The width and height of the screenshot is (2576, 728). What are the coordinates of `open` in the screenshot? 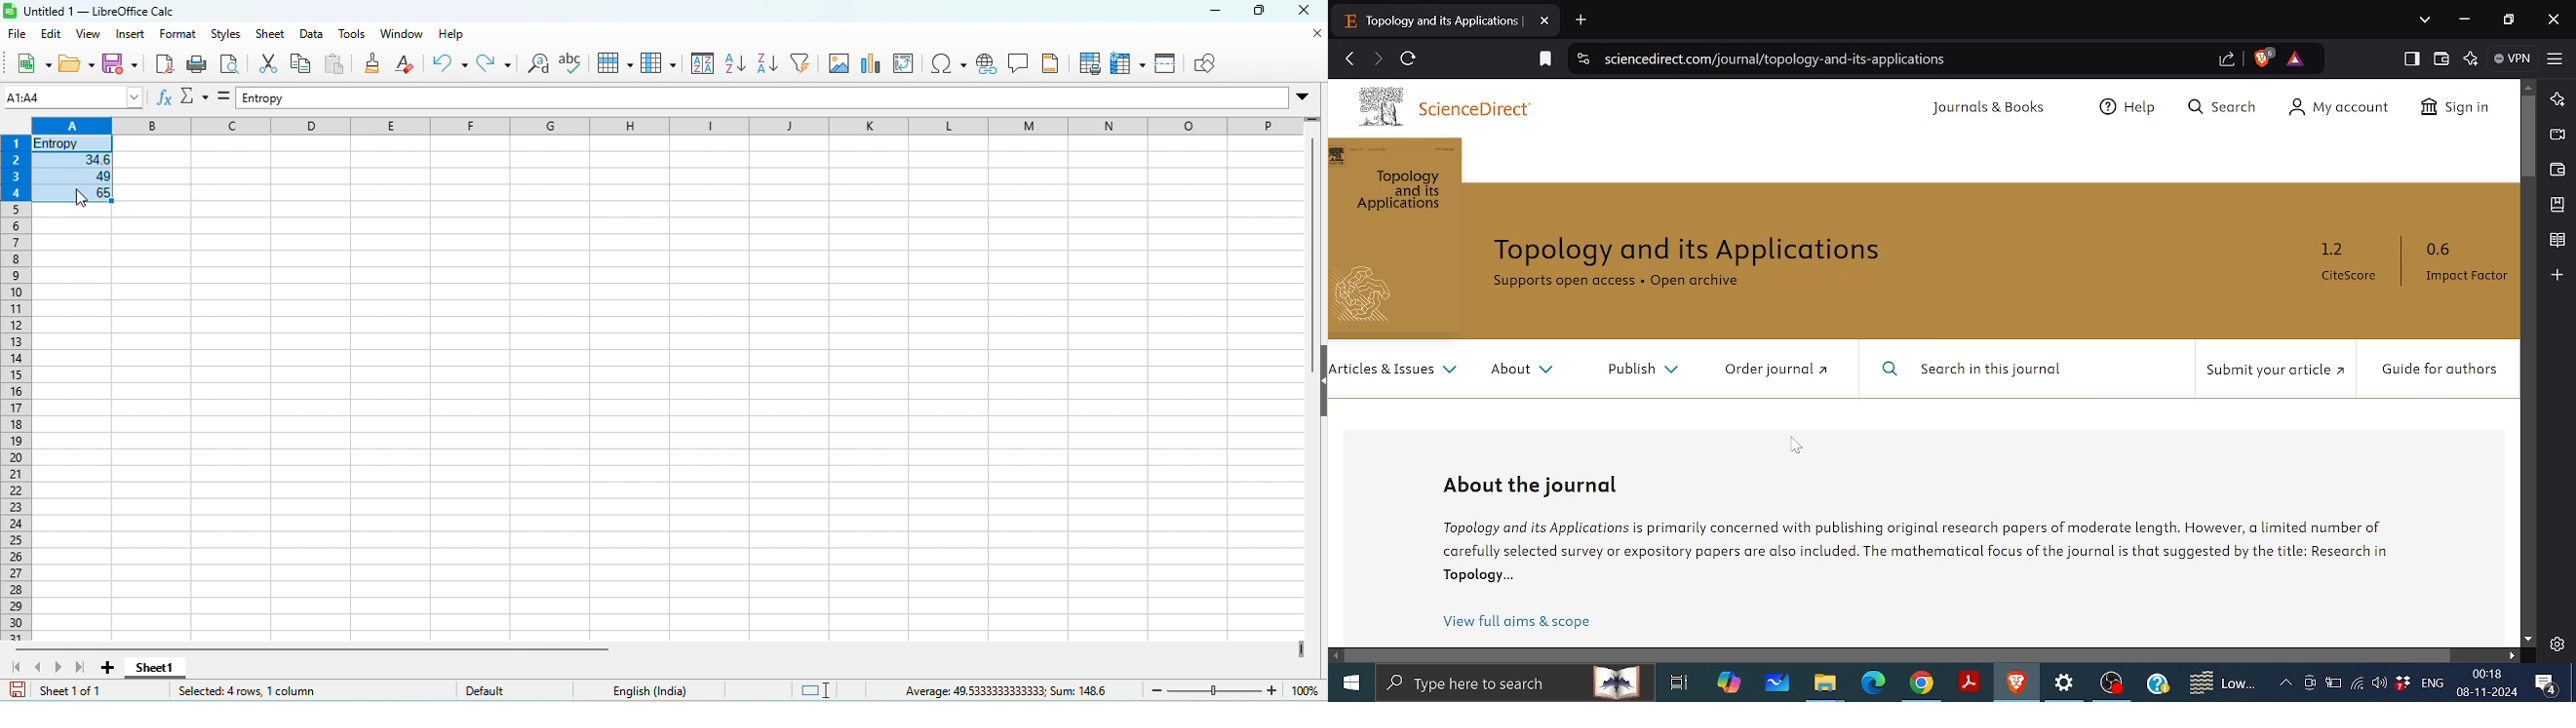 It's located at (76, 65).